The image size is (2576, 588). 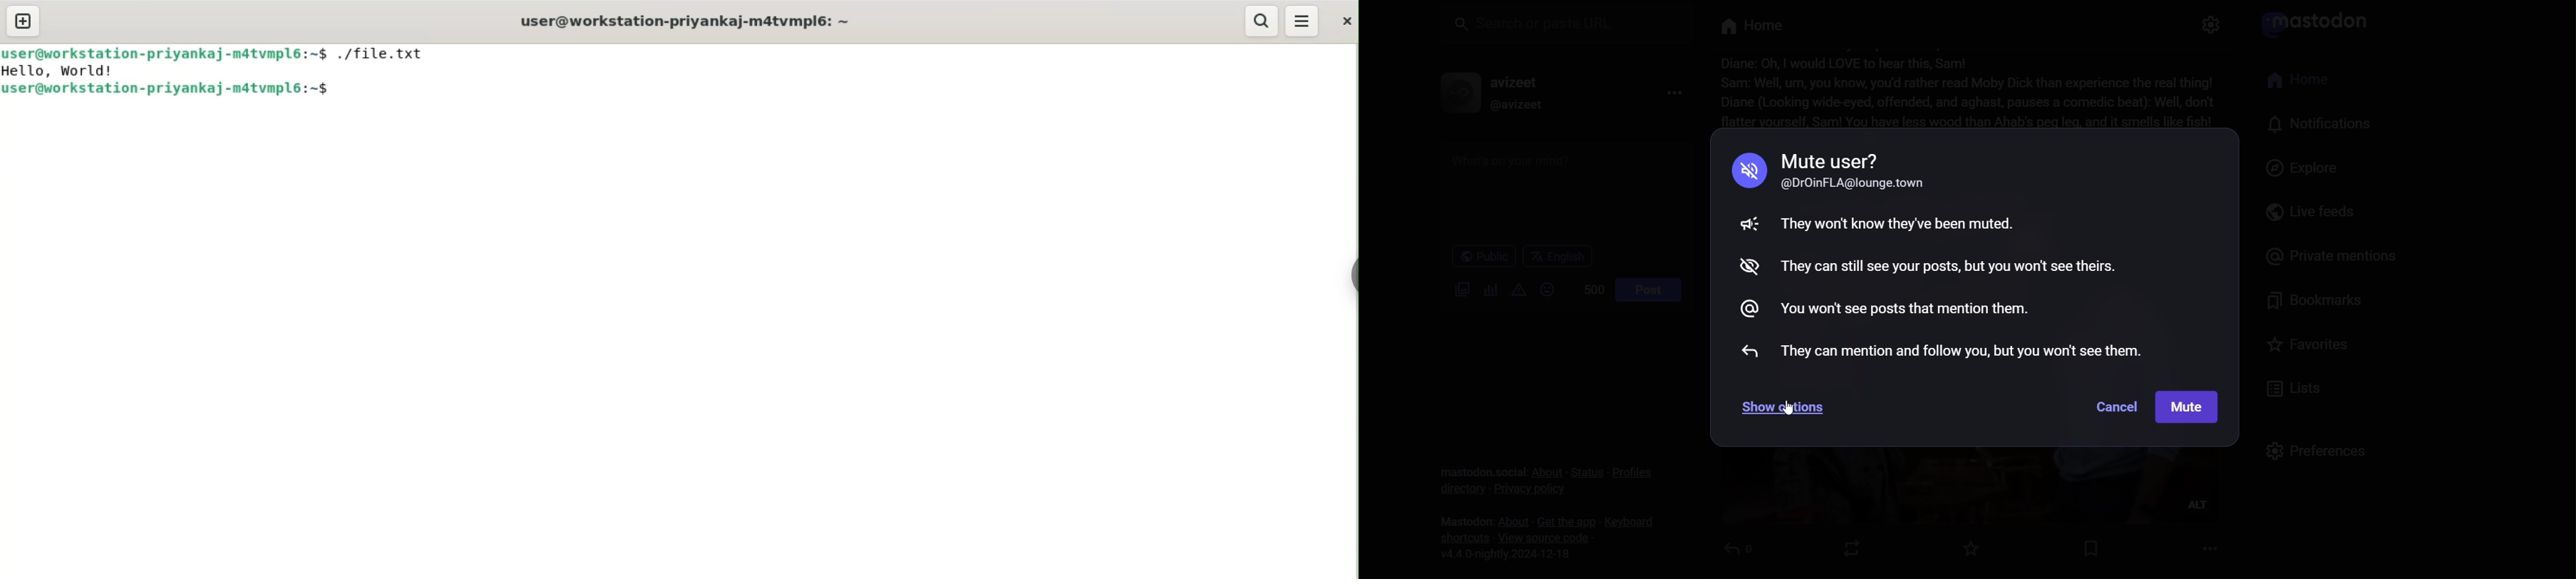 I want to click on ./file.txt, so click(x=385, y=53).